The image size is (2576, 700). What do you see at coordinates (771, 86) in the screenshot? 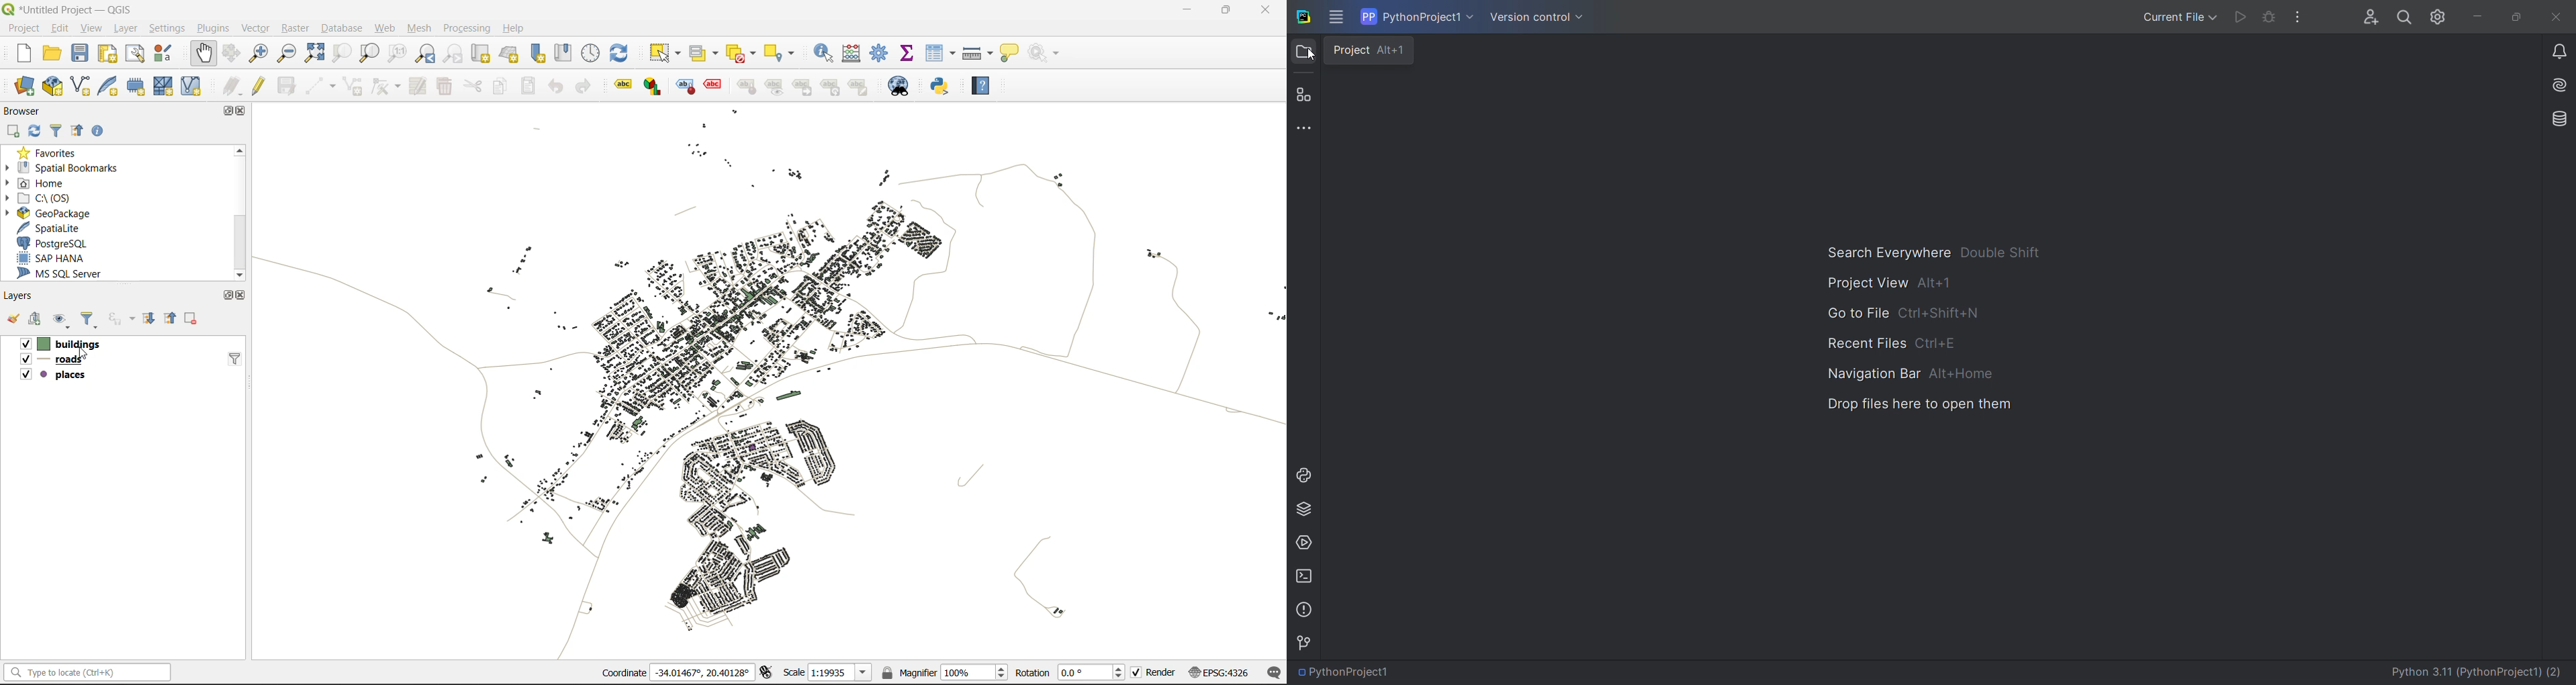
I see `show hide labels and diagrams` at bounding box center [771, 86].